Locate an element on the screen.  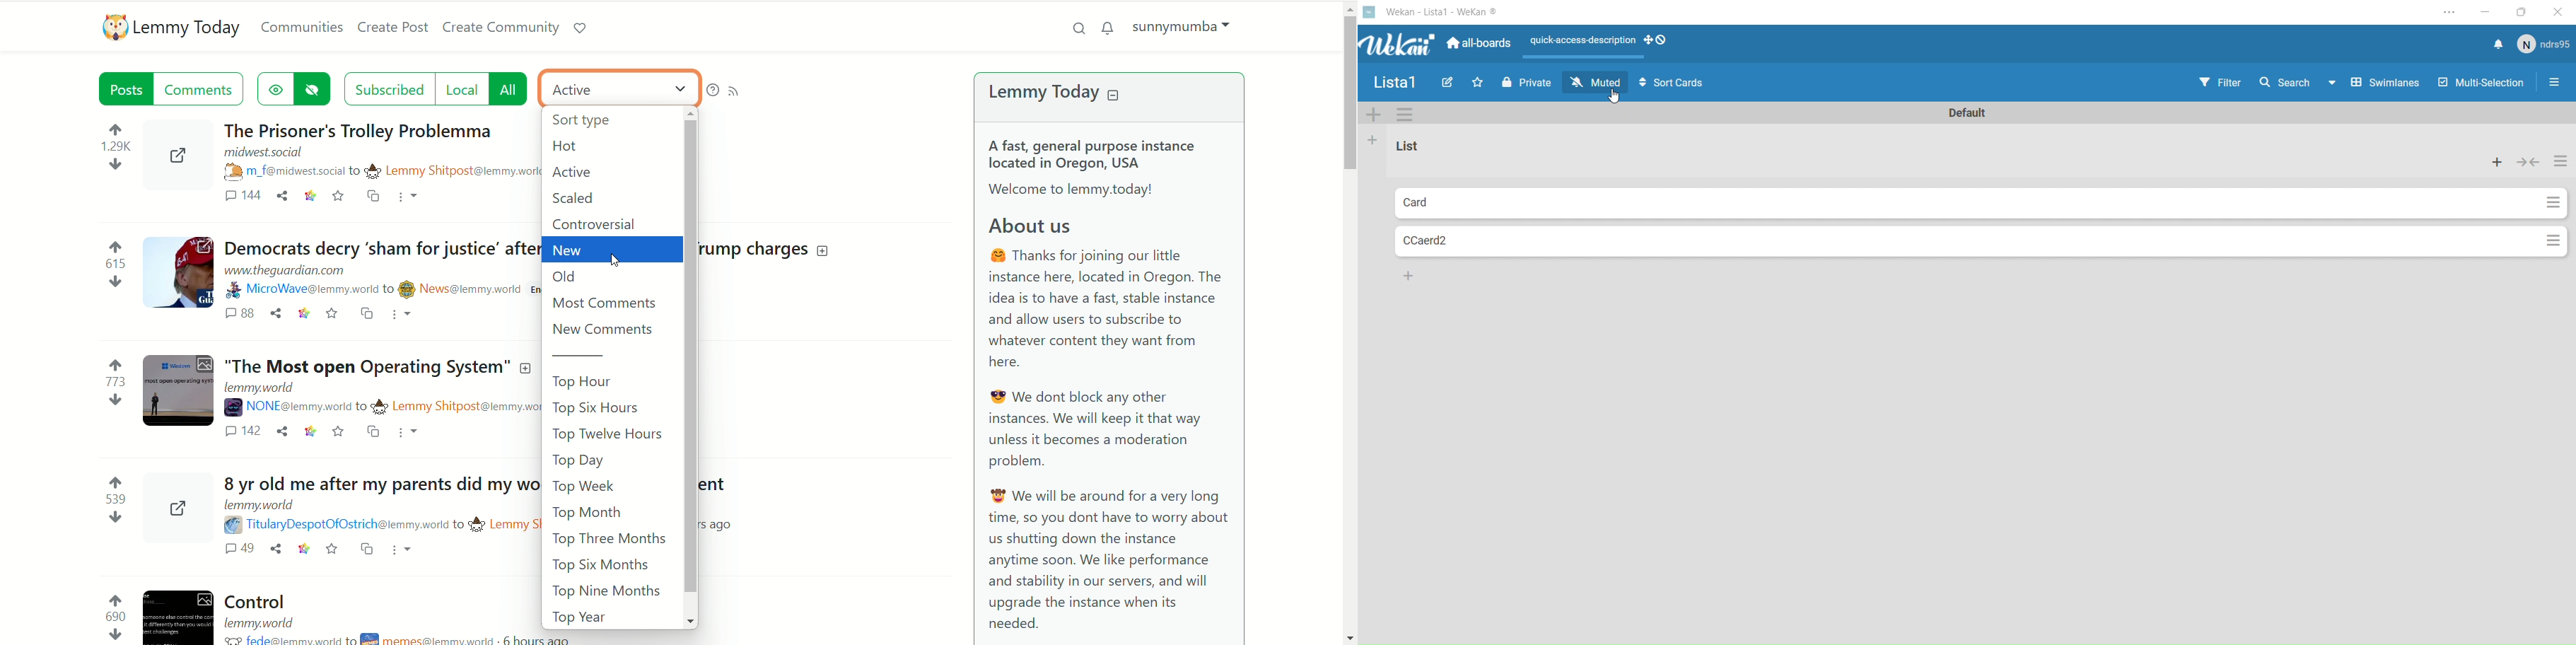
Preview image is located at coordinates (176, 395).